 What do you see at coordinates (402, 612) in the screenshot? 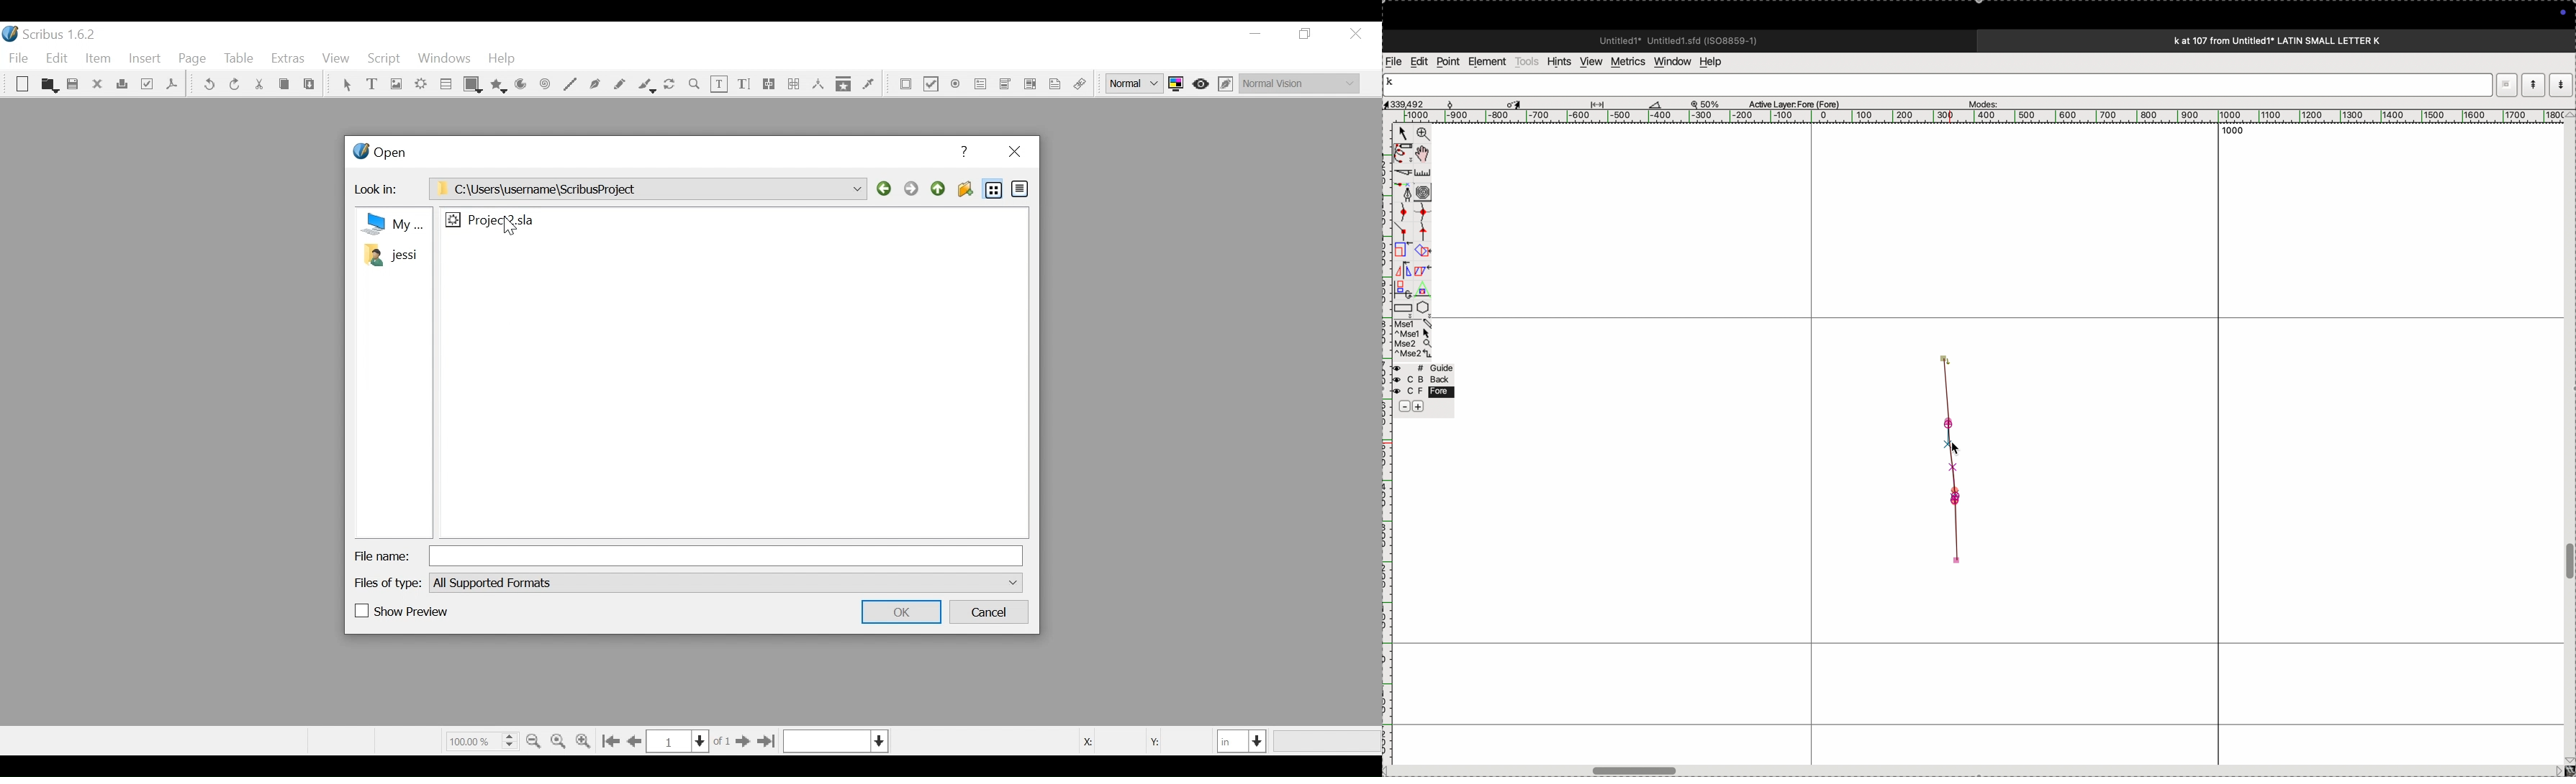
I see `(un)check Show Preview` at bounding box center [402, 612].